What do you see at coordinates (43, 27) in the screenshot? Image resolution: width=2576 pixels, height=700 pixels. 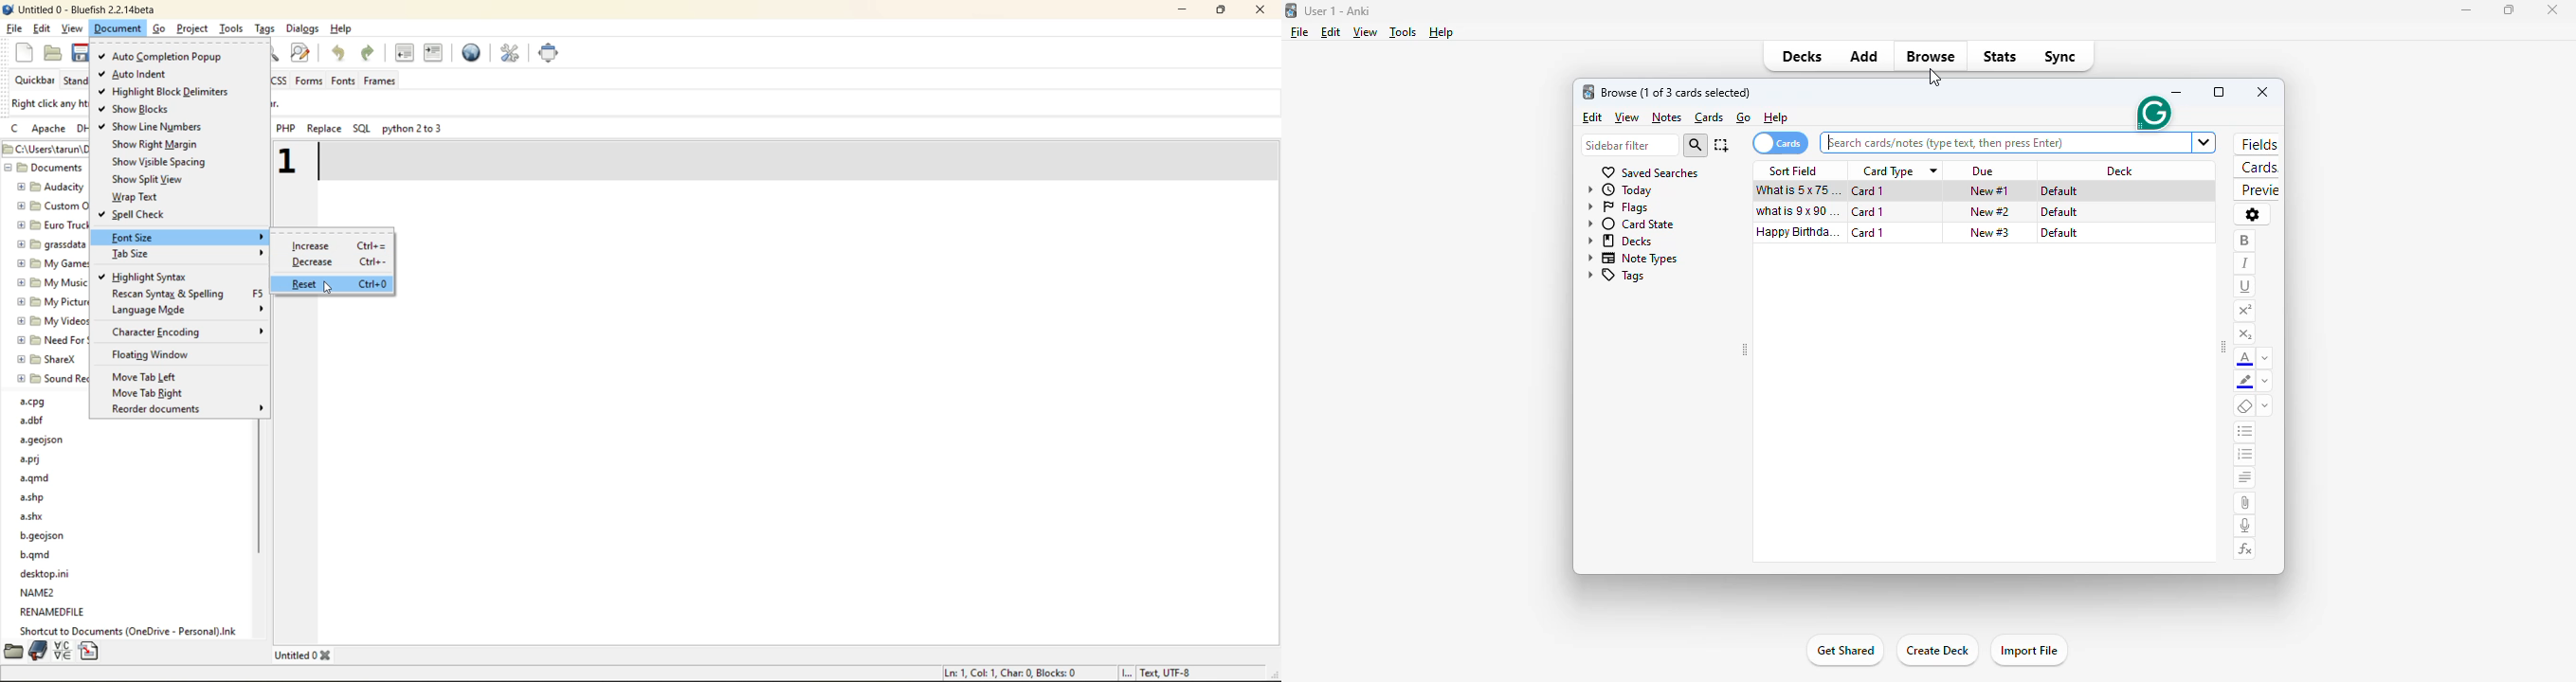 I see `edit` at bounding box center [43, 27].